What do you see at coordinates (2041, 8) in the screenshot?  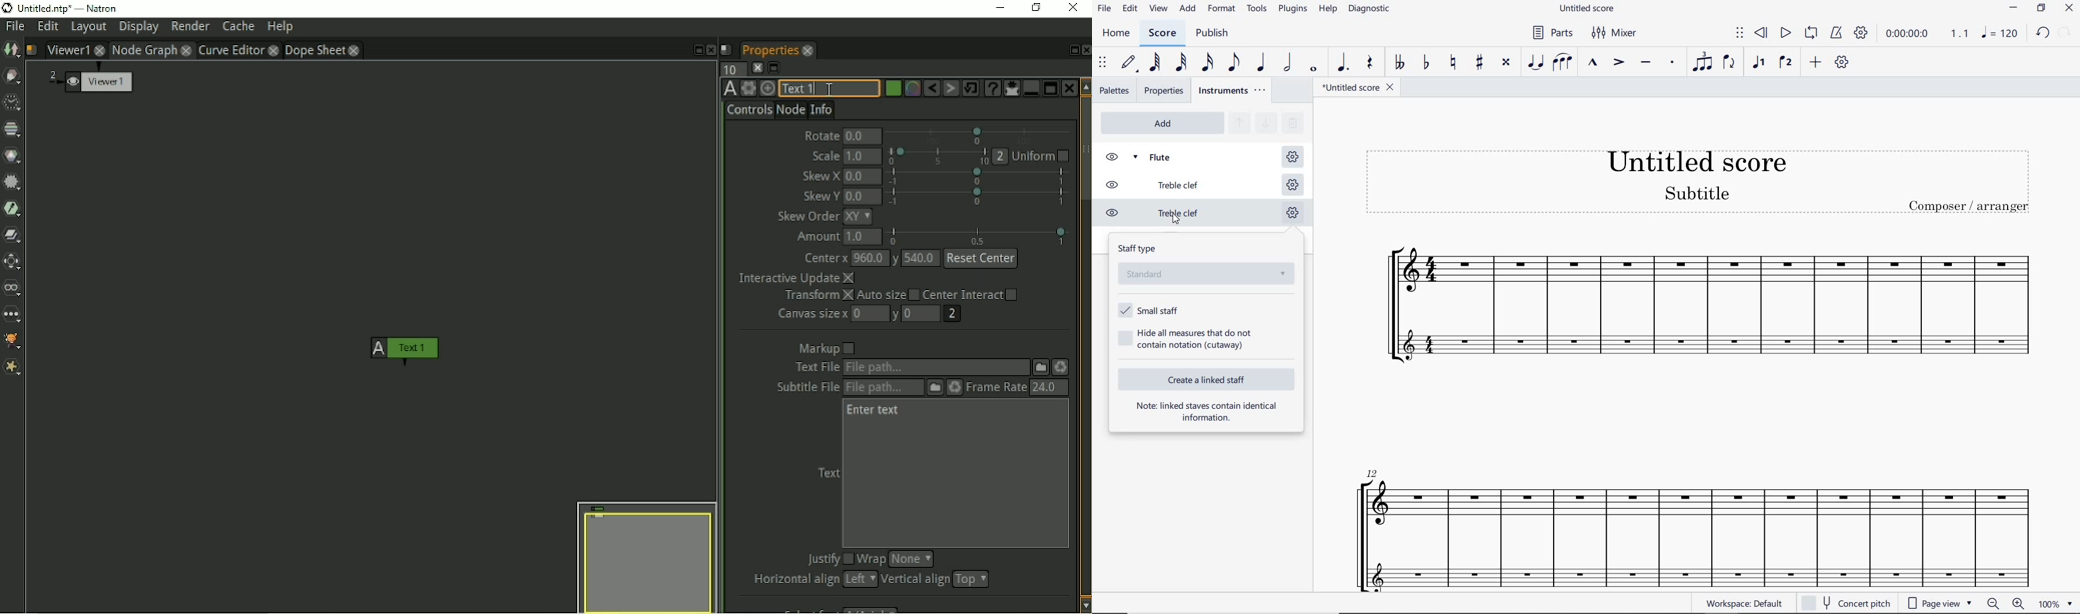 I see `restore down` at bounding box center [2041, 8].